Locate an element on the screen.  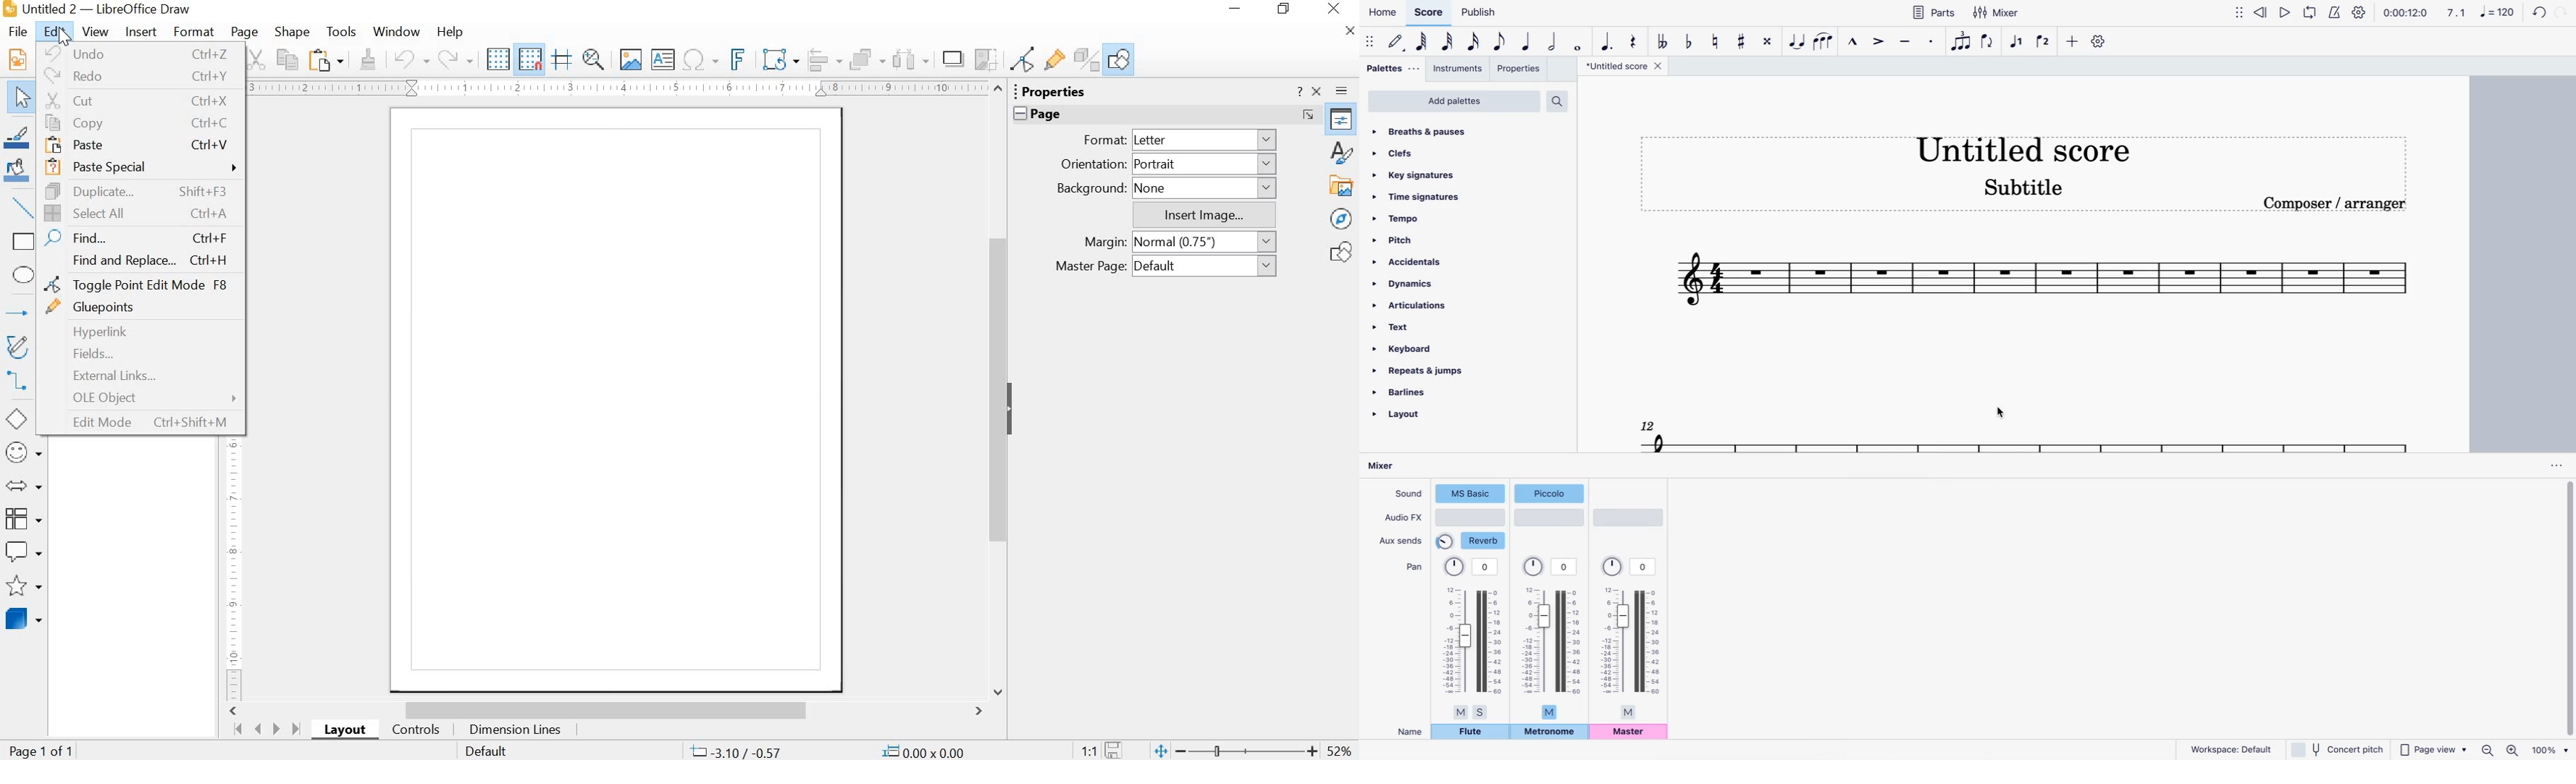
key signatures is located at coordinates (1455, 172).